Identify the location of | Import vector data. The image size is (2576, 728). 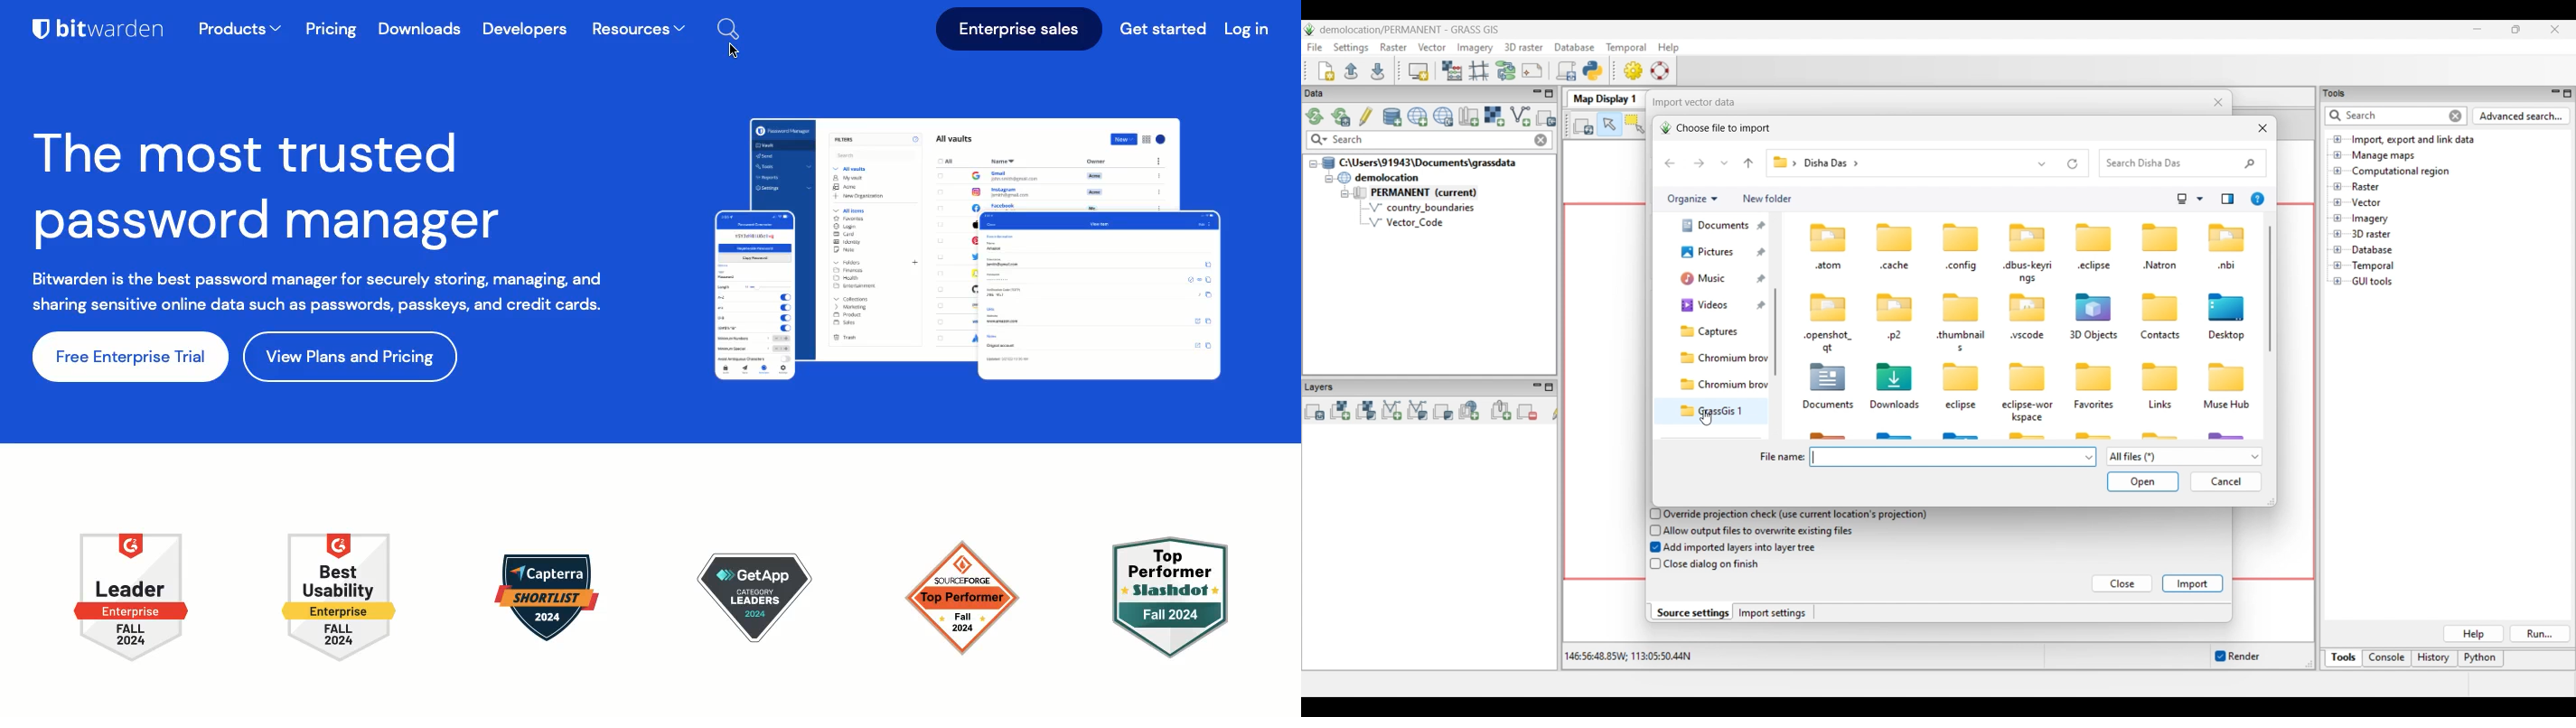
(1690, 102).